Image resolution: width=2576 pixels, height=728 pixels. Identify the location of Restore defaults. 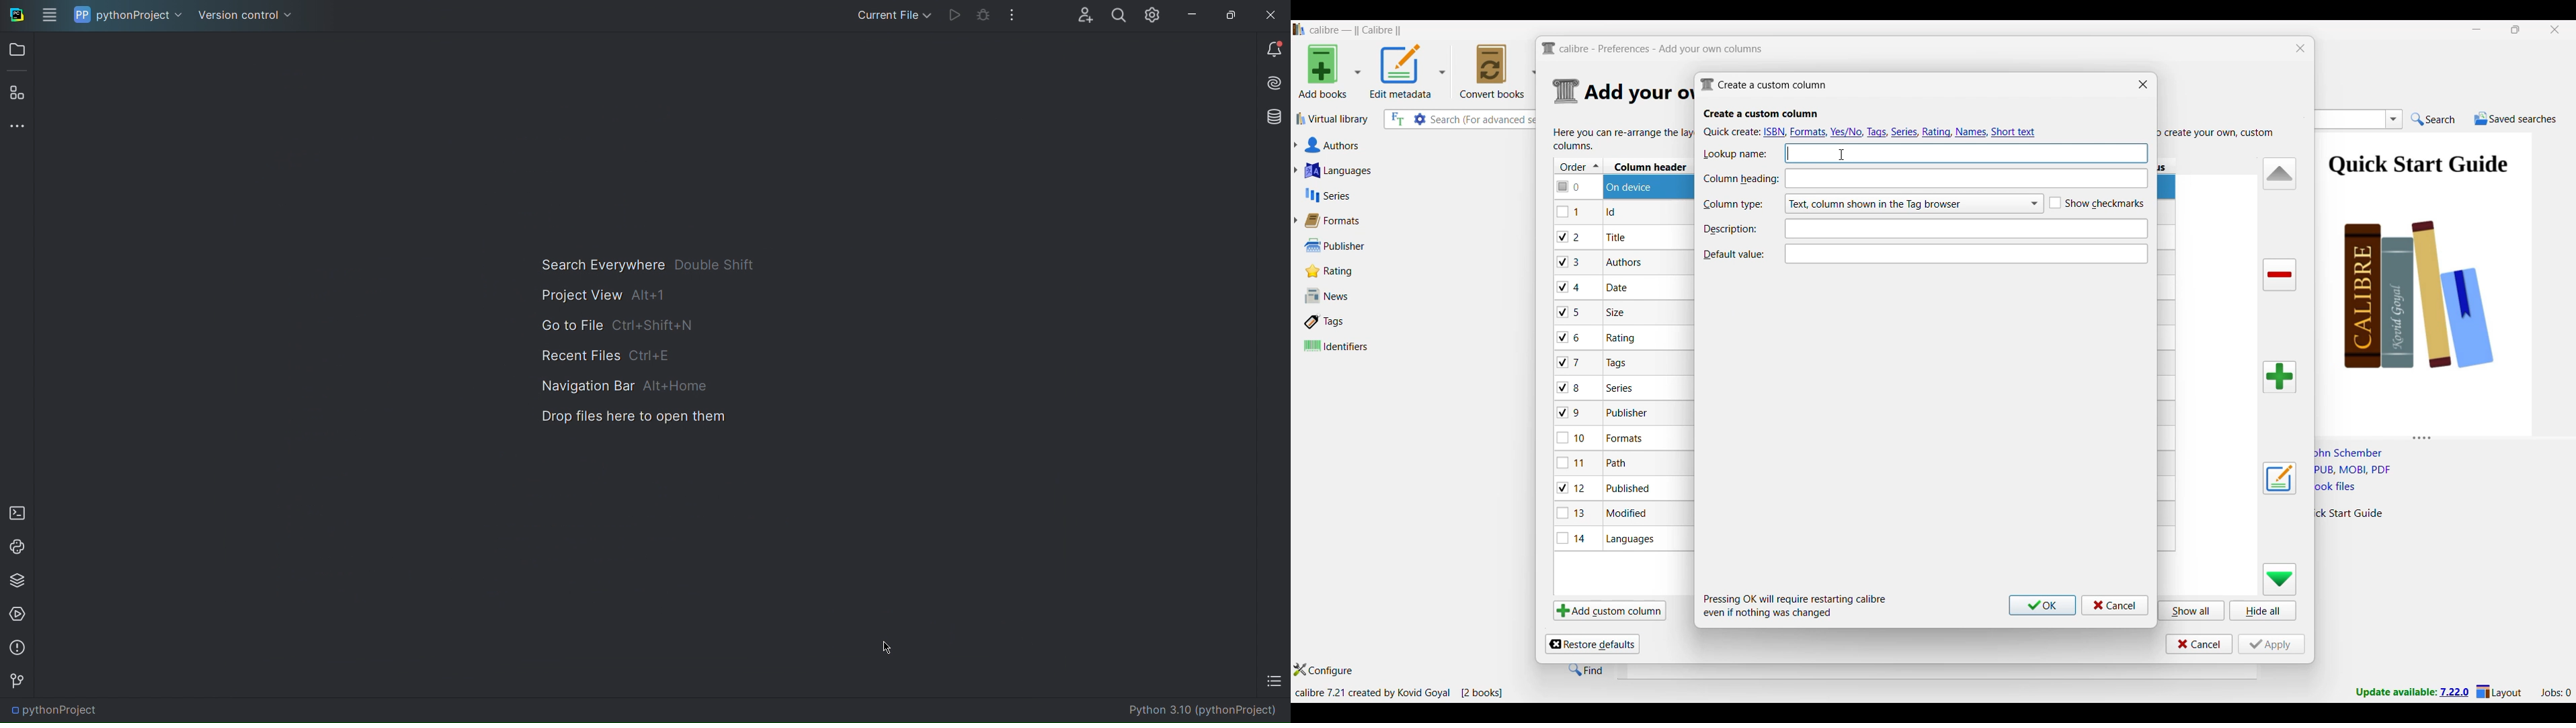
(1592, 644).